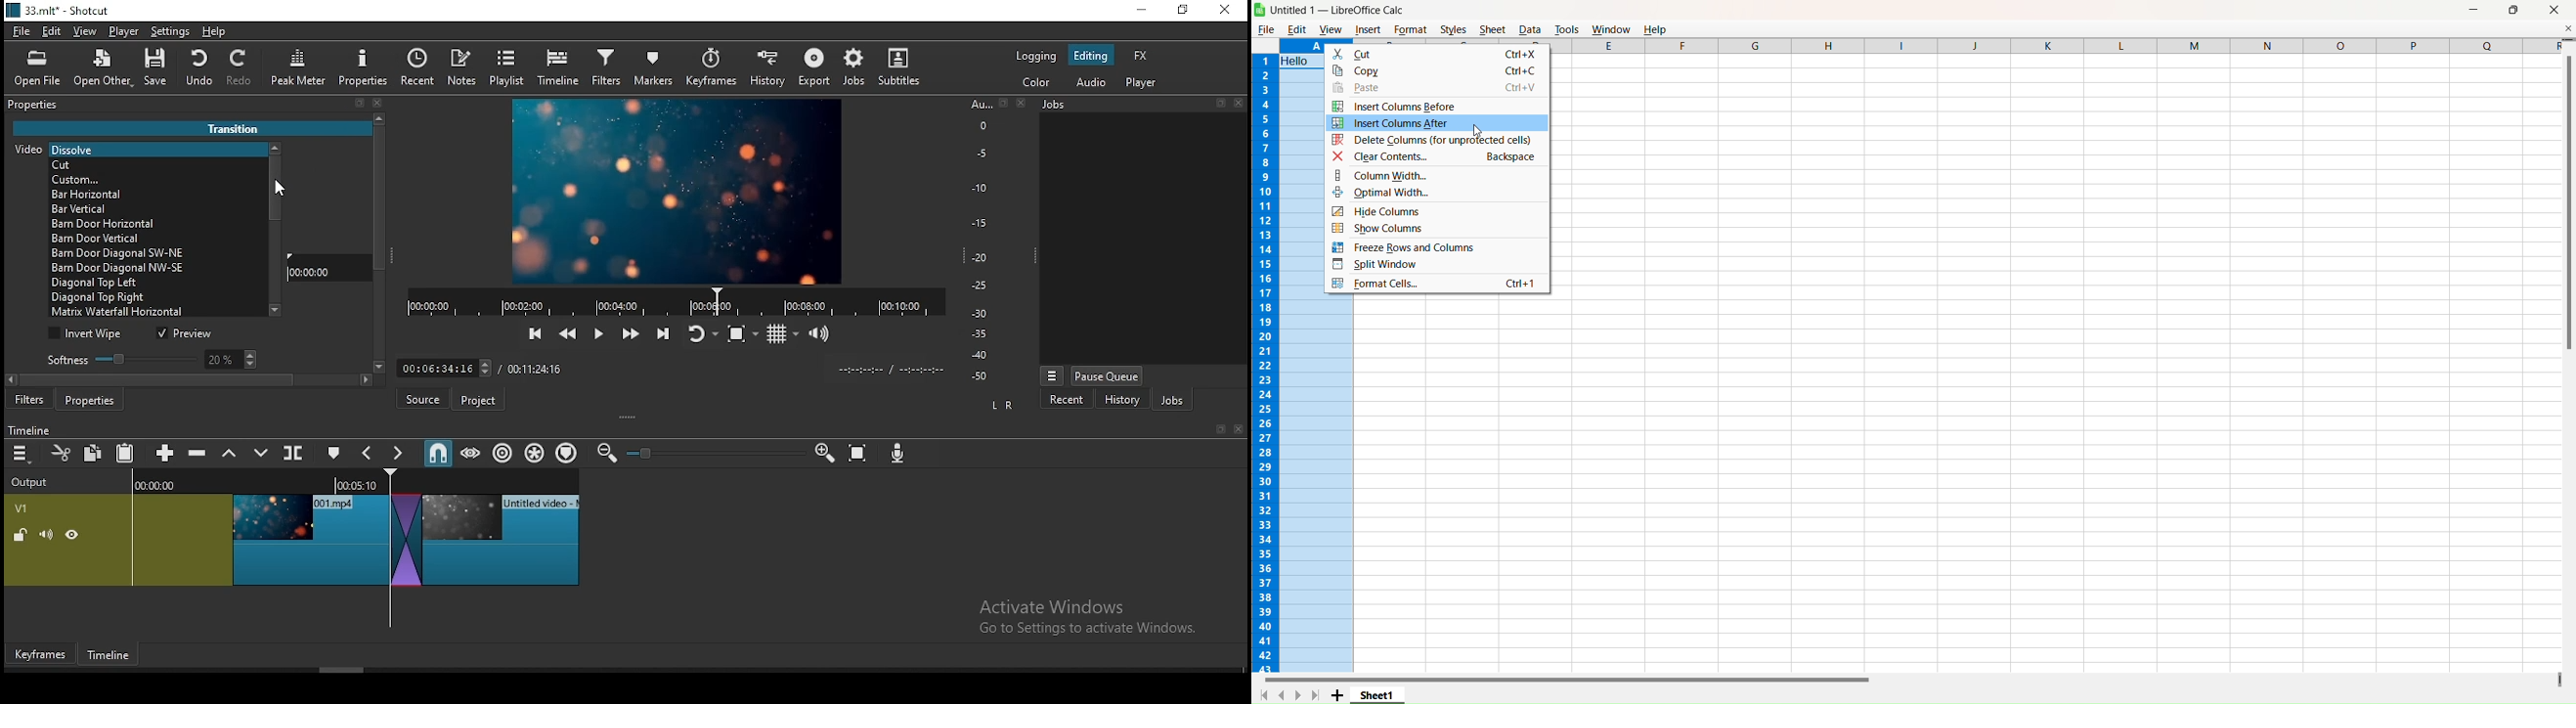  I want to click on Format, so click(1410, 29).